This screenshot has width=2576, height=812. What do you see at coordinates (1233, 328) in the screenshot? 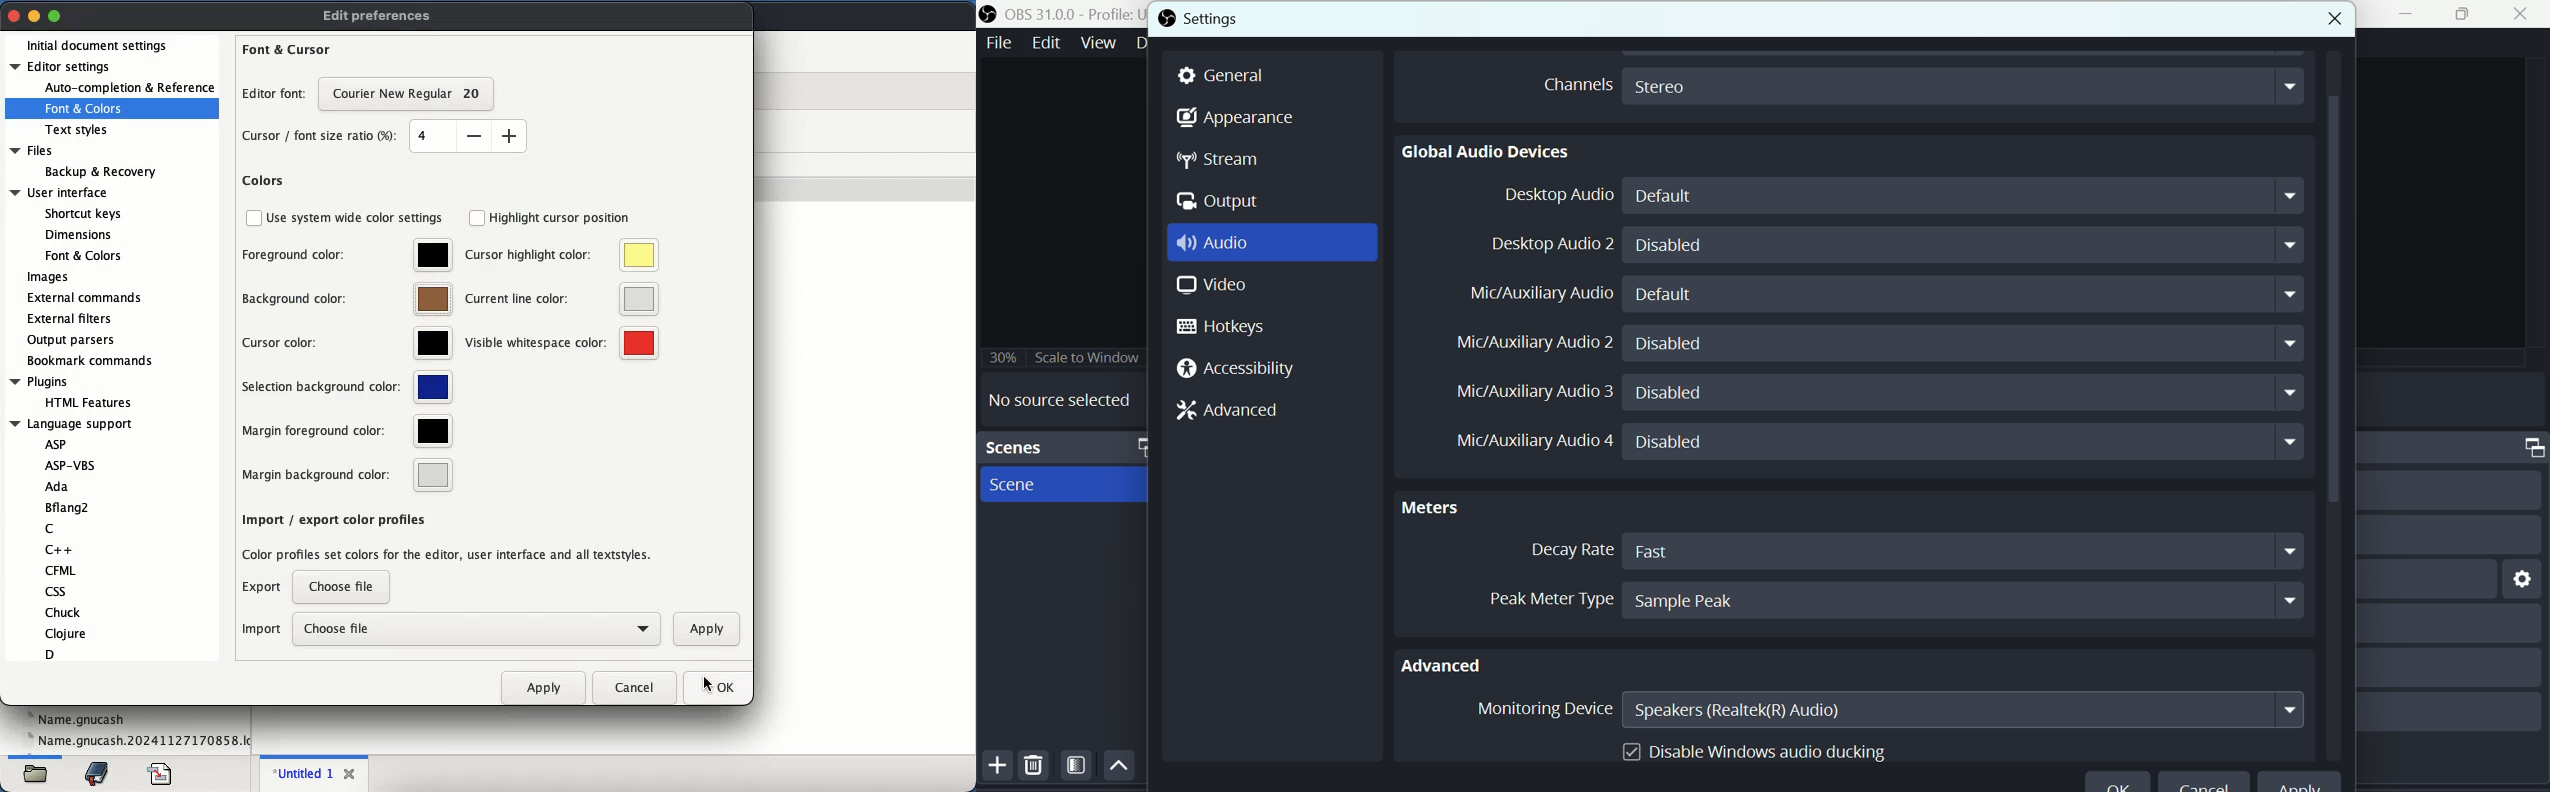
I see `Hotkeys` at bounding box center [1233, 328].